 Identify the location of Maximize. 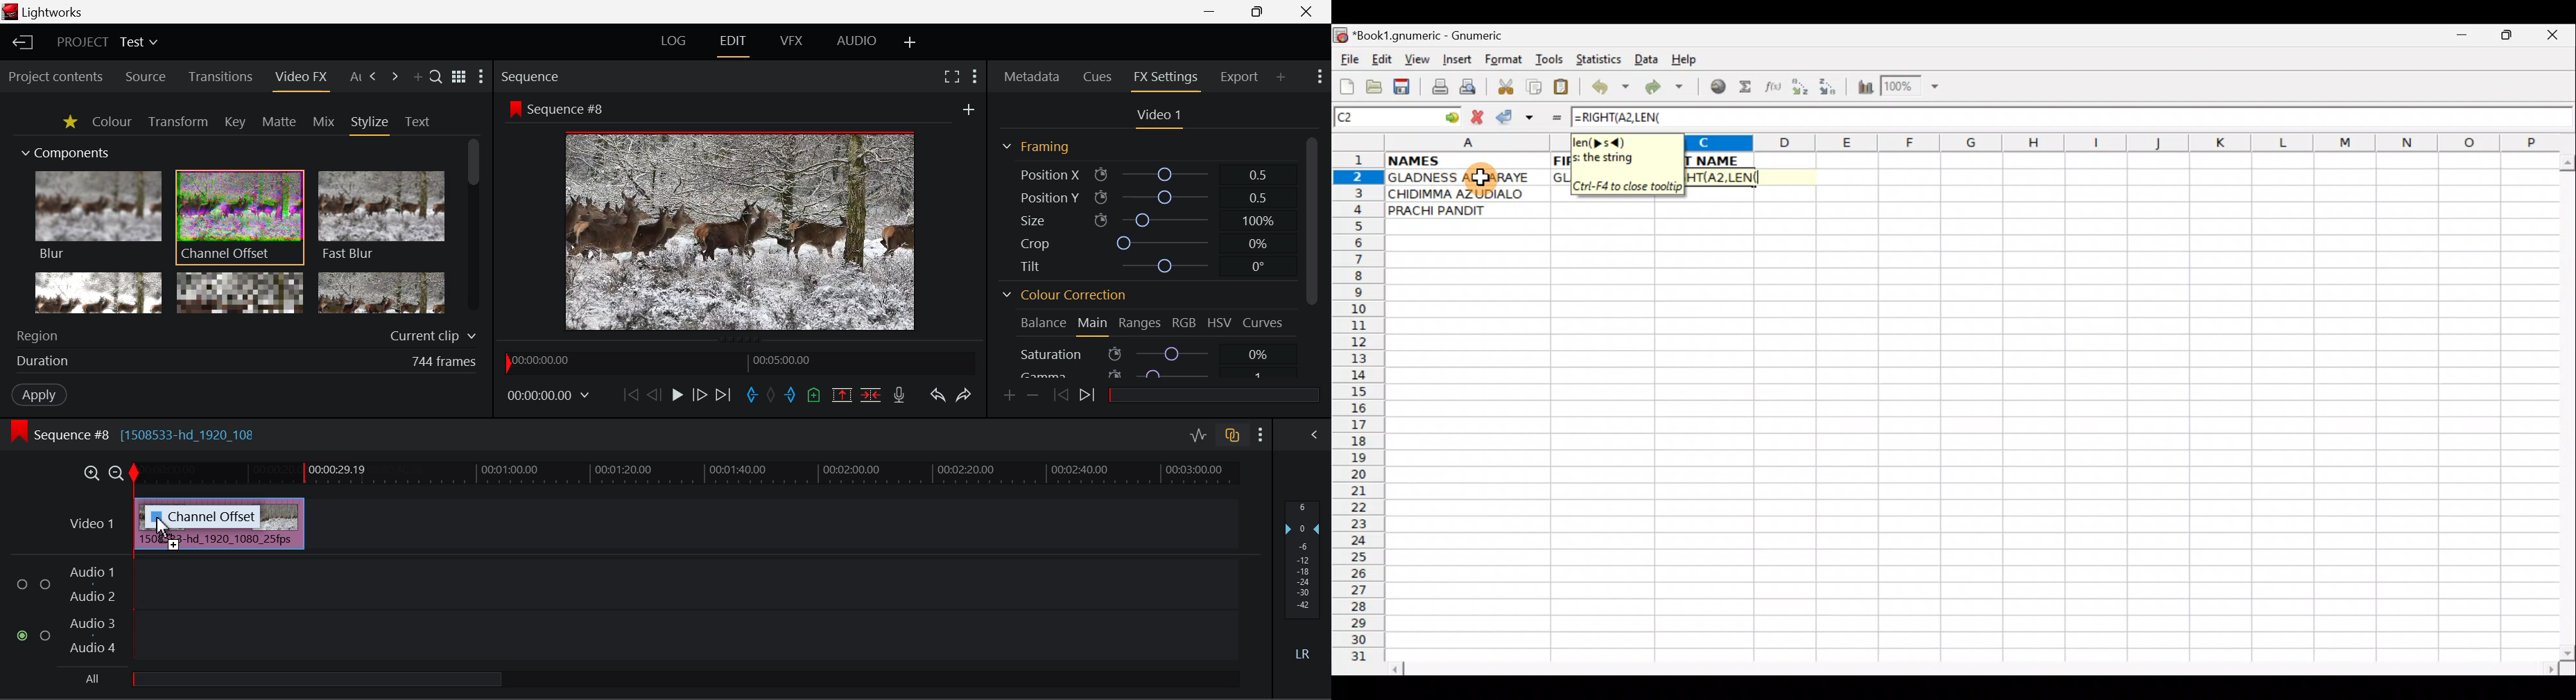
(2509, 38).